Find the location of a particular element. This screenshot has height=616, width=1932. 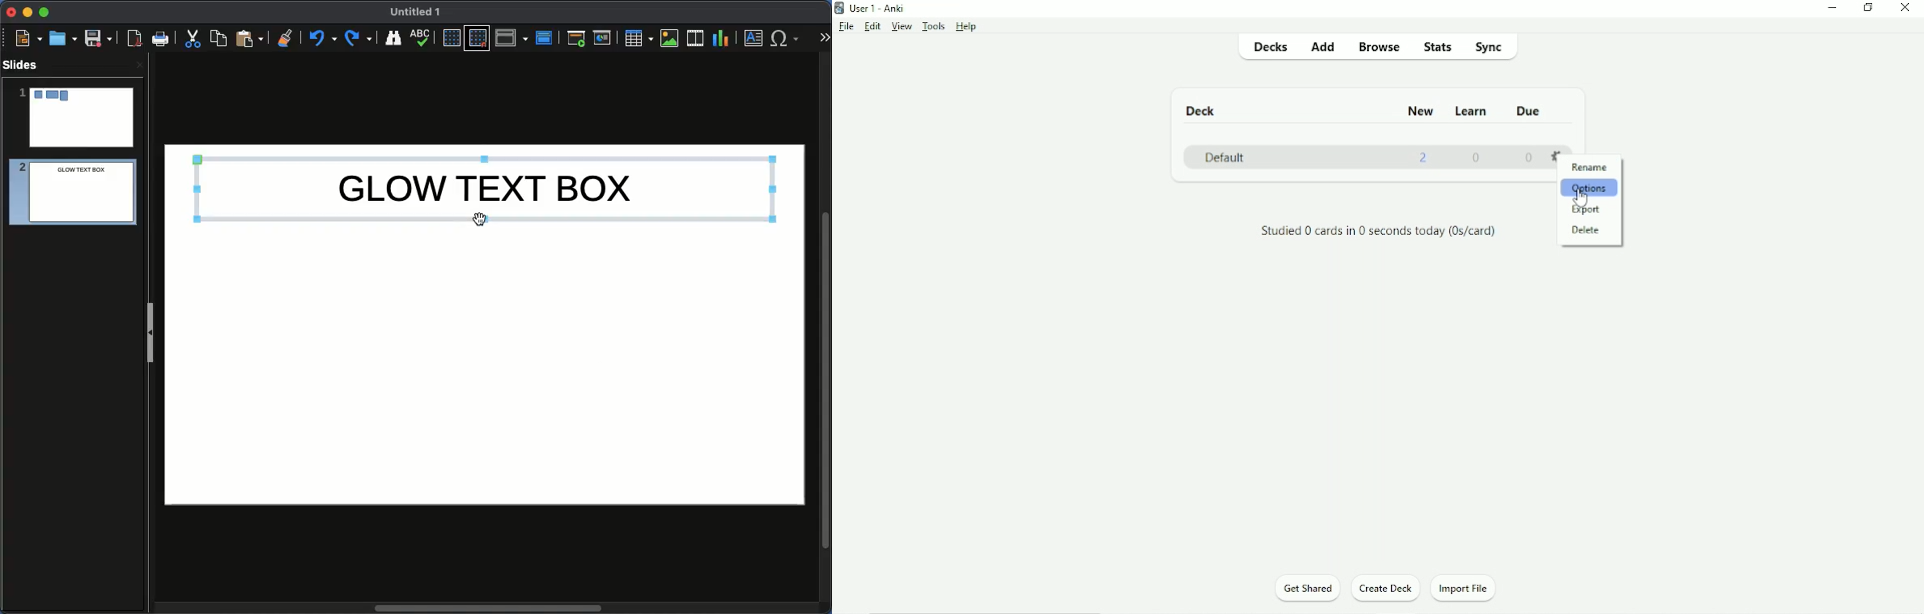

File is located at coordinates (846, 26).